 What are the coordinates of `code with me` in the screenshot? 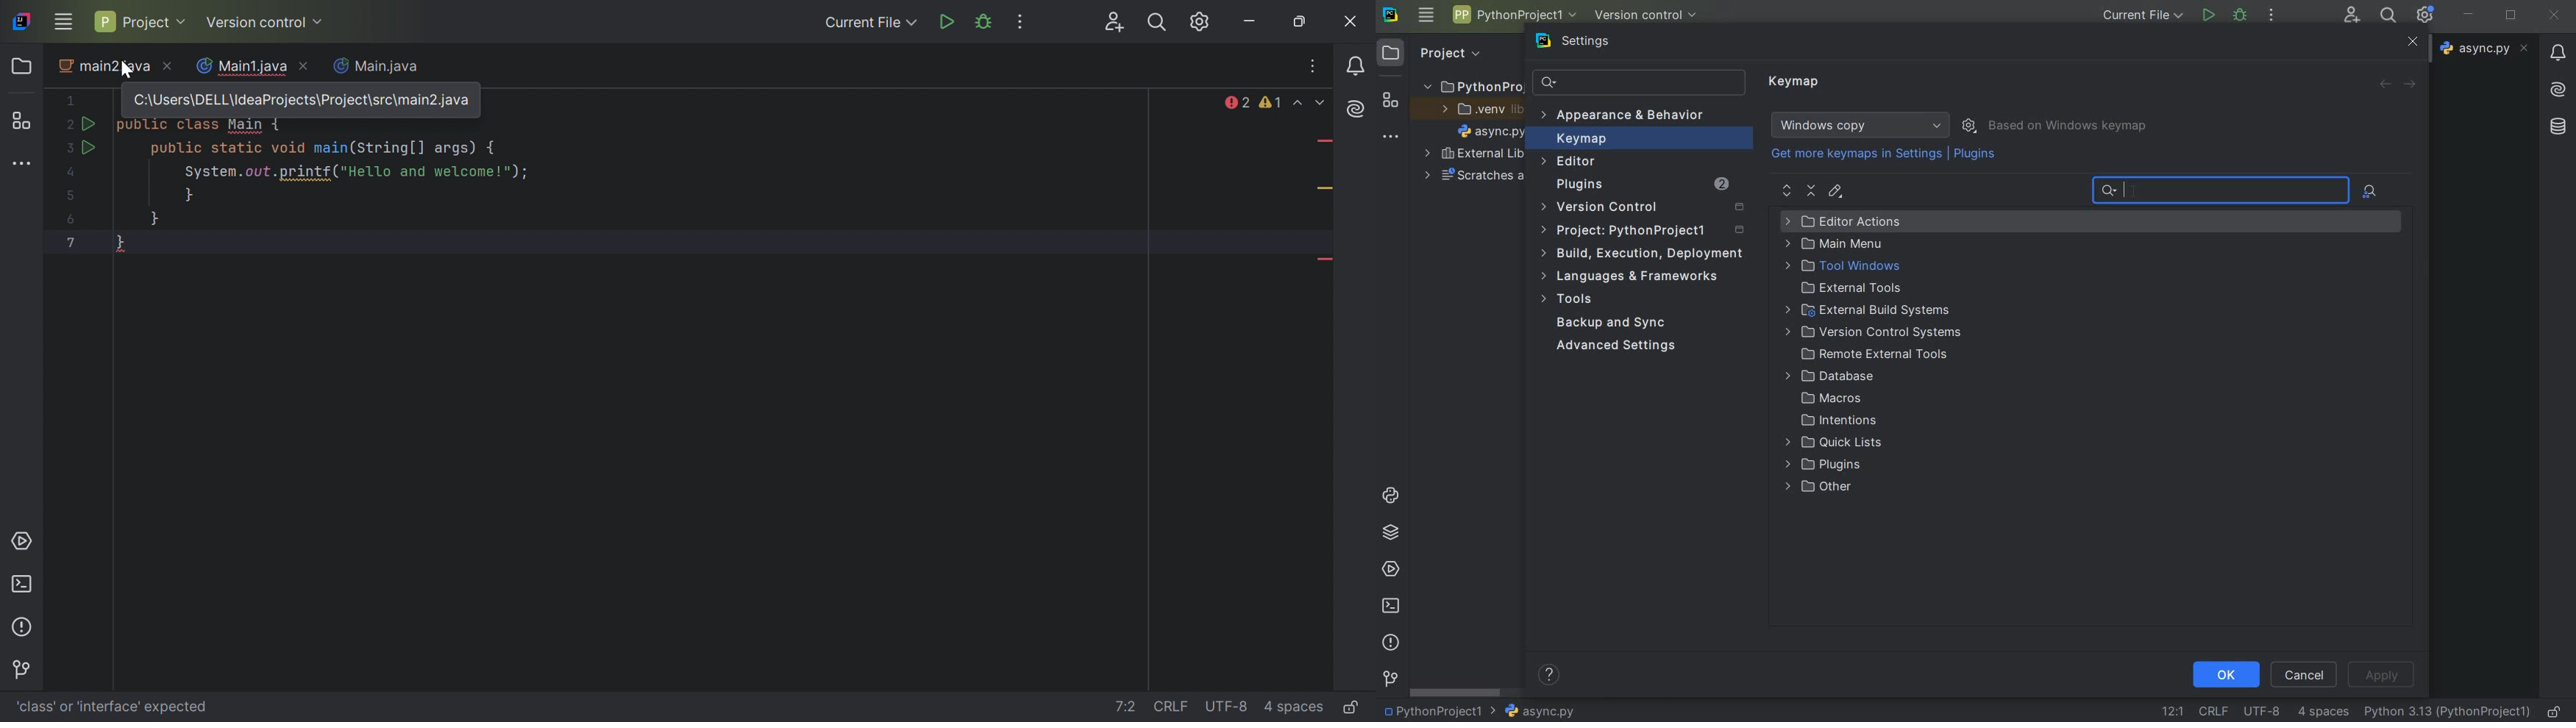 It's located at (2352, 14).